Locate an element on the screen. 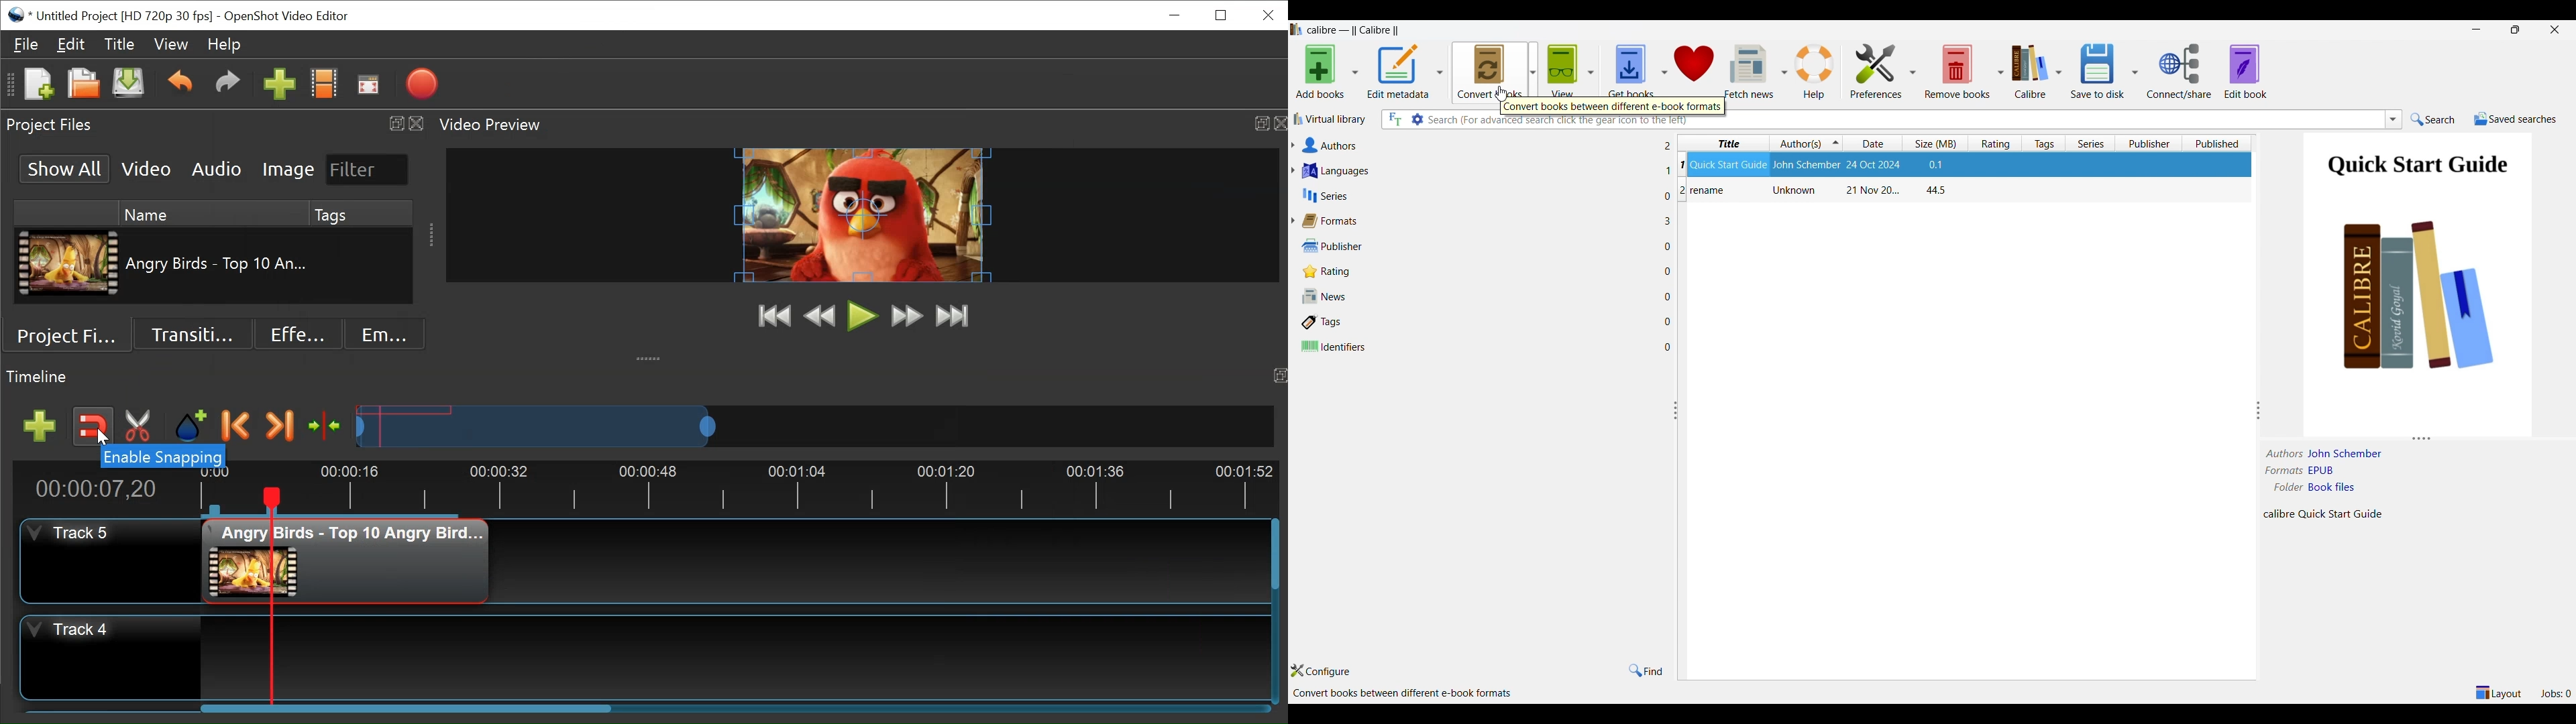 The height and width of the screenshot is (728, 2576). List searches is located at coordinates (2394, 119).